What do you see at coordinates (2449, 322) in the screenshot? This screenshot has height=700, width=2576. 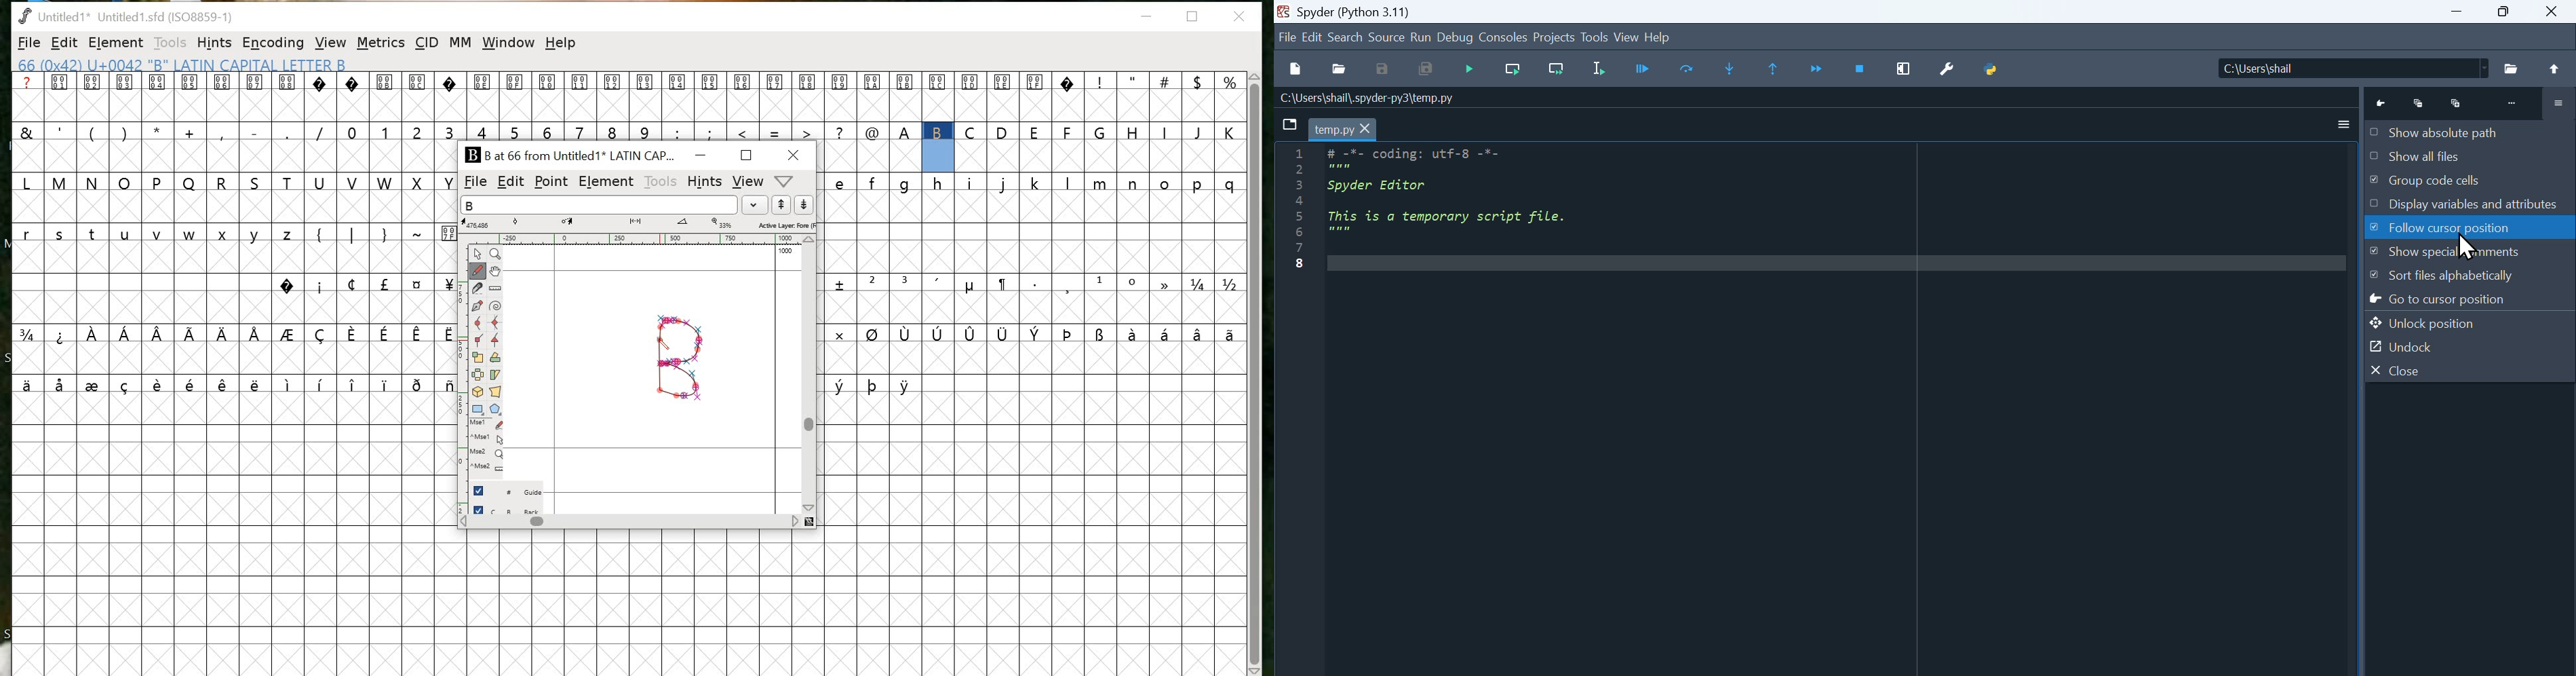 I see `Unlock position` at bounding box center [2449, 322].